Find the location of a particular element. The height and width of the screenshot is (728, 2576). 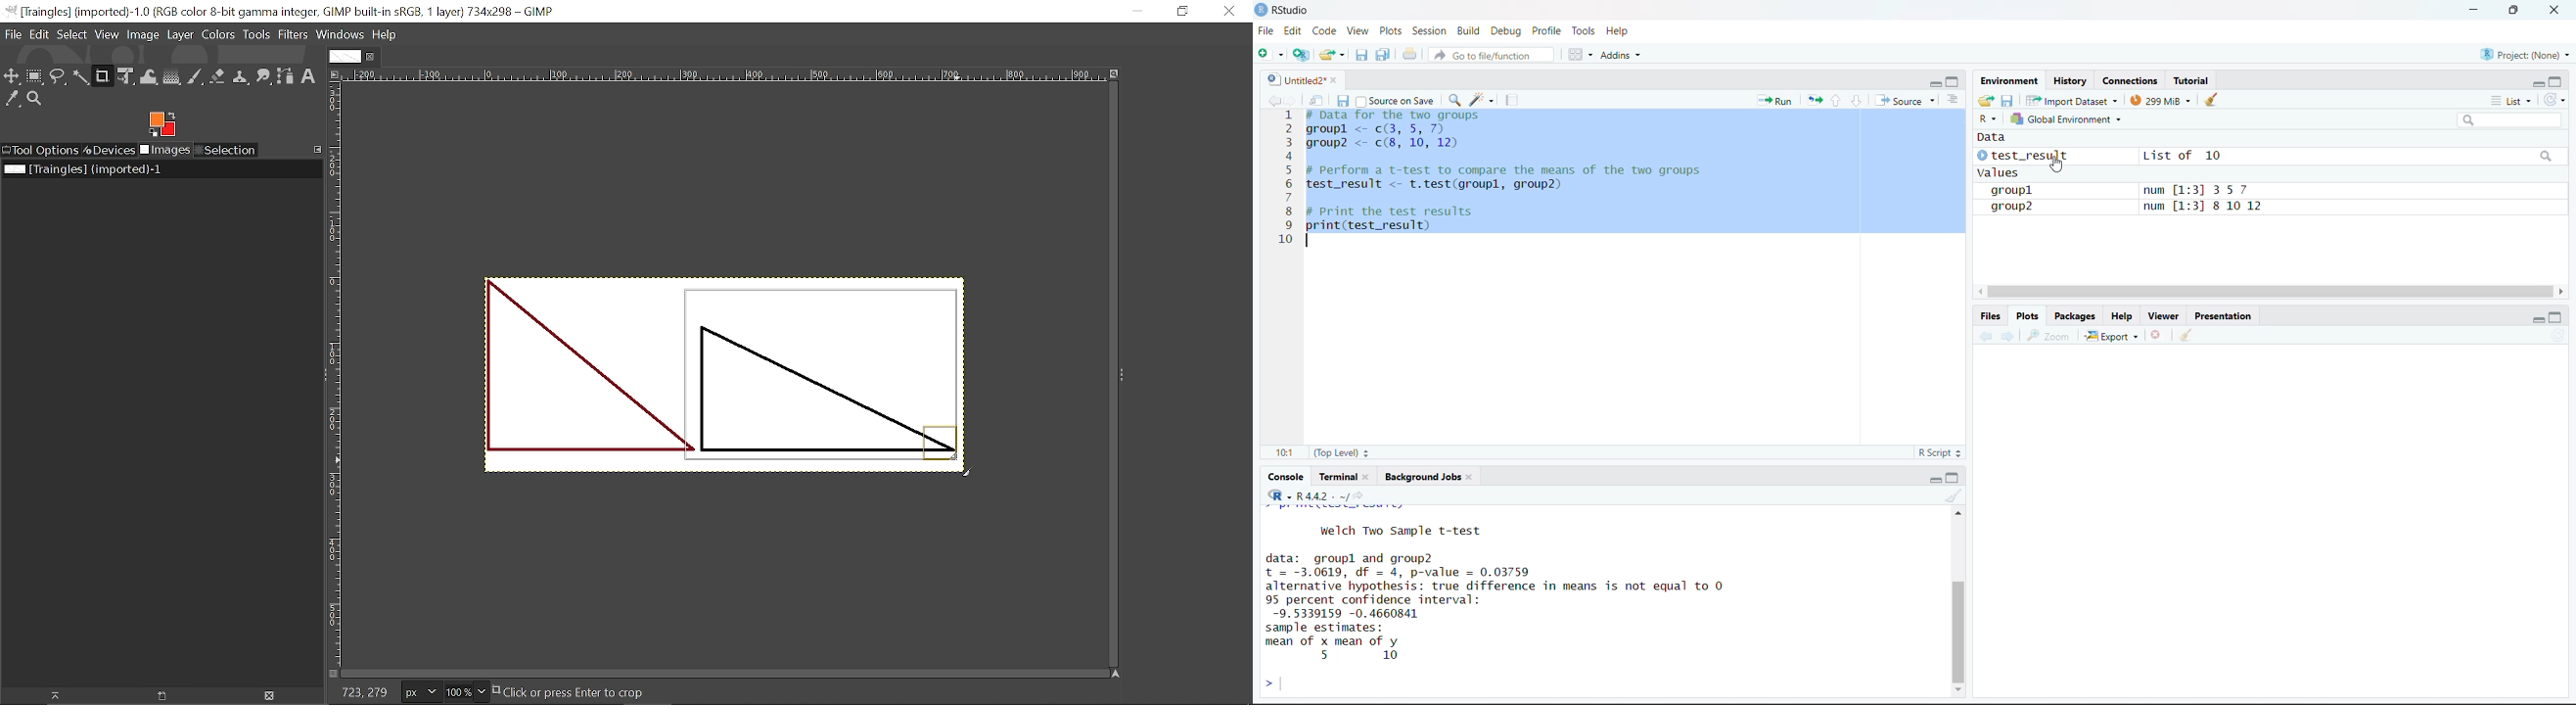

Current image format is located at coordinates (418, 691).